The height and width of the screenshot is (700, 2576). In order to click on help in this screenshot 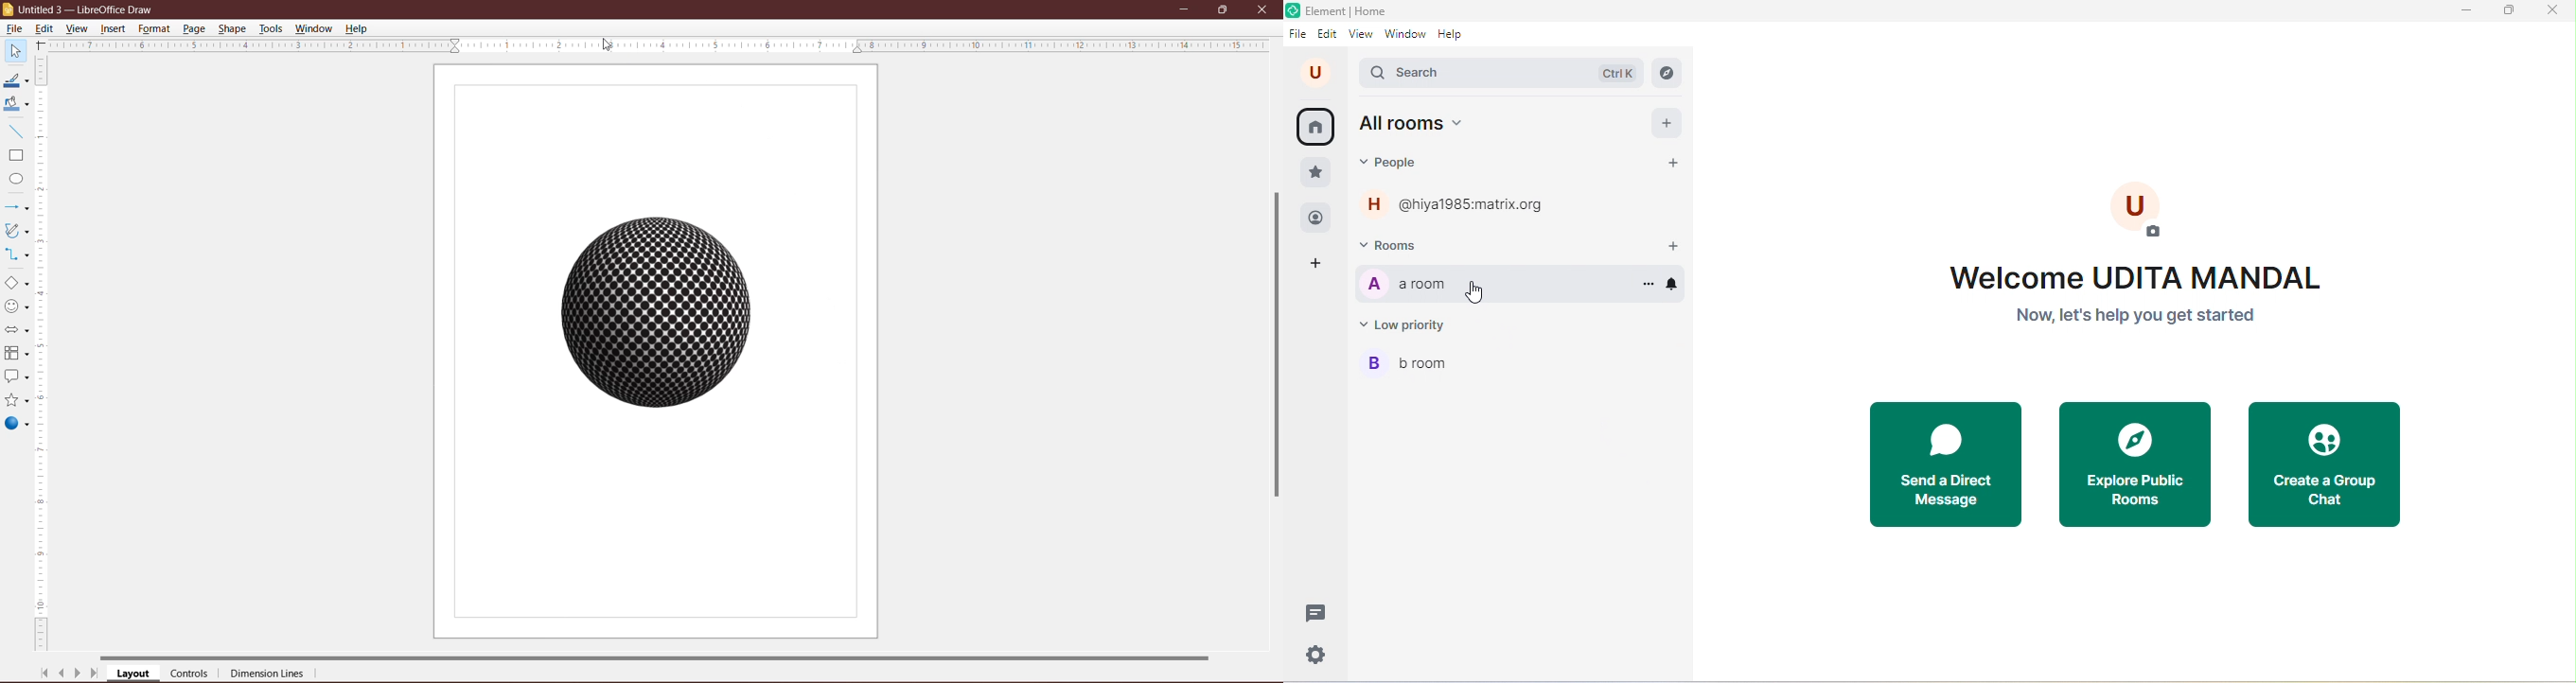, I will do `click(1456, 35)`.